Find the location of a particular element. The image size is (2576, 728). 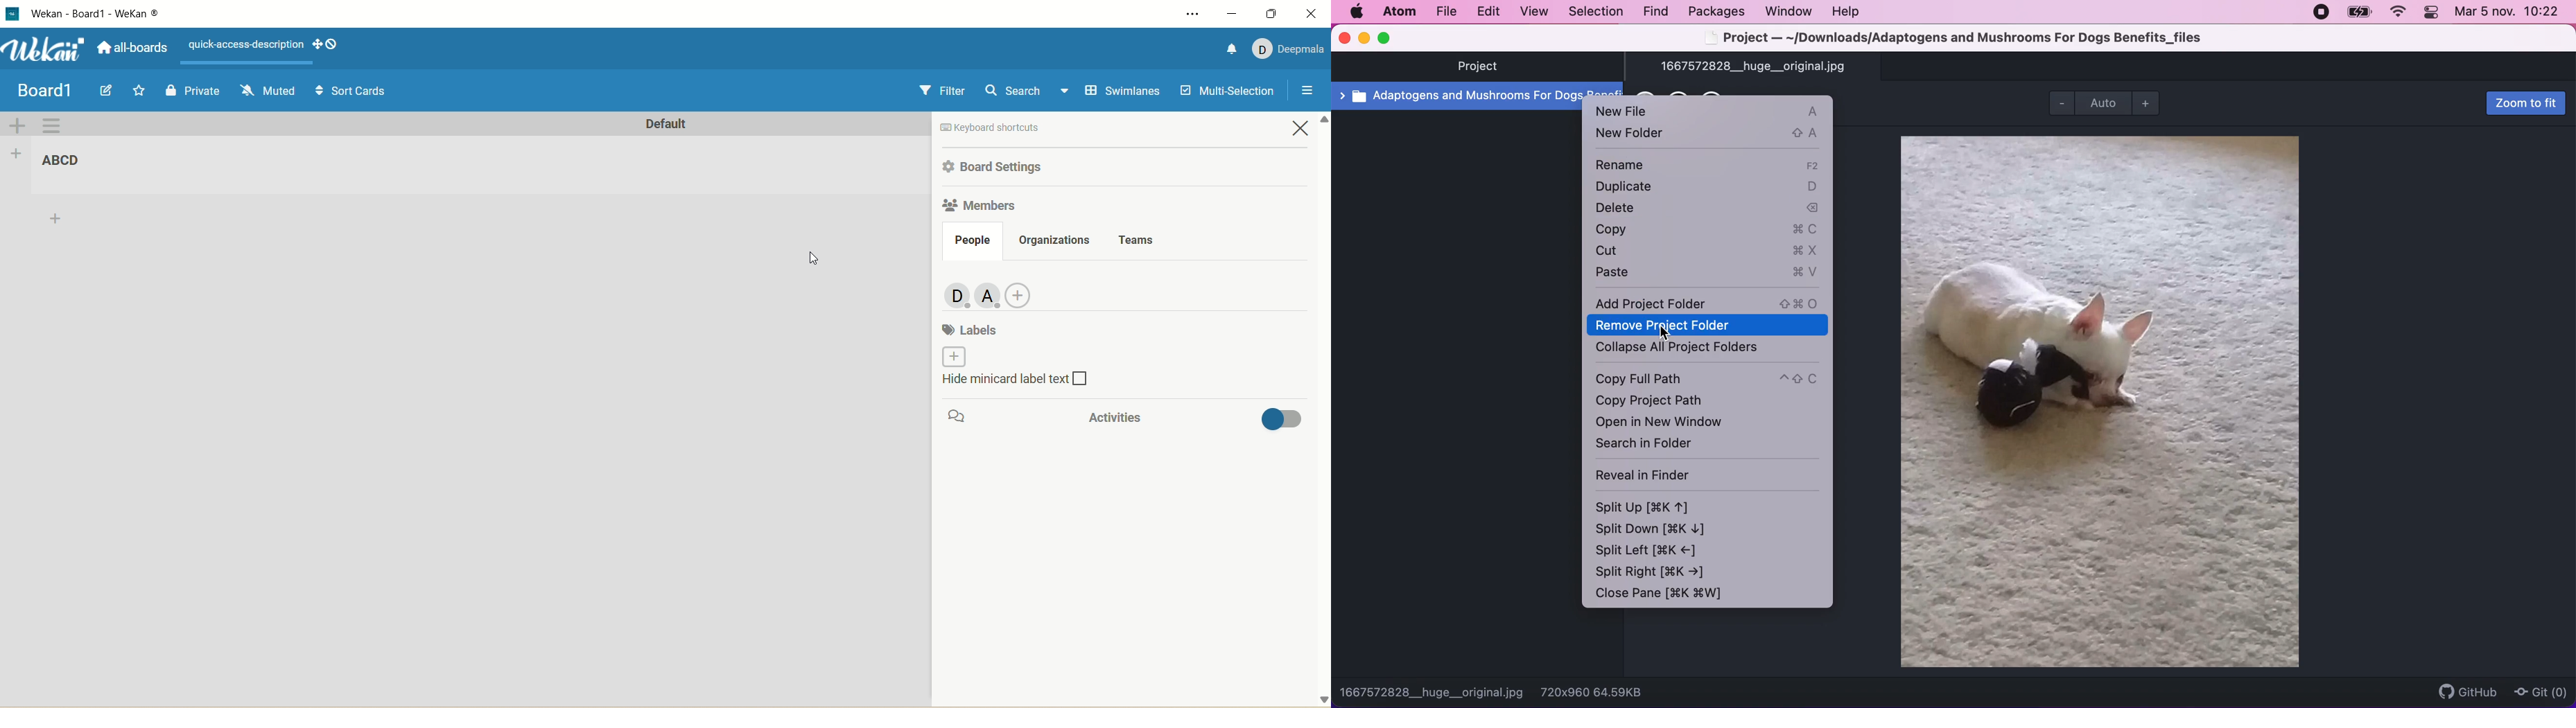

packages is located at coordinates (1714, 12).